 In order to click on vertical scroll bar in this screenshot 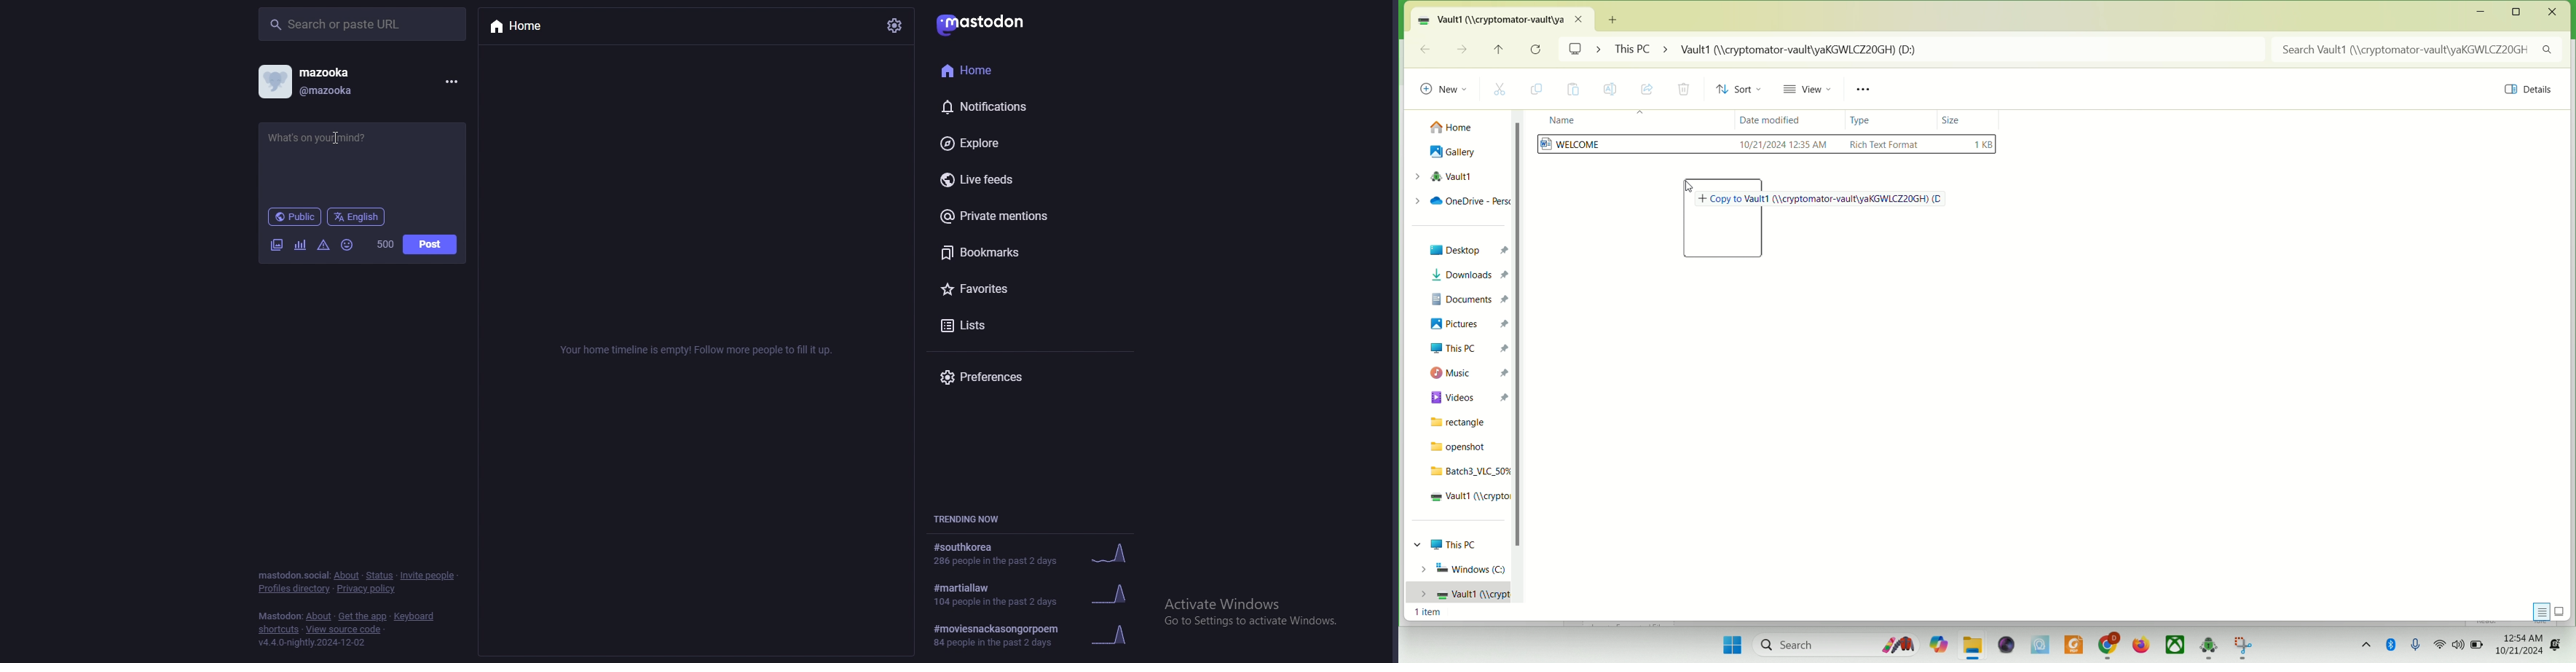, I will do `click(1518, 365)`.